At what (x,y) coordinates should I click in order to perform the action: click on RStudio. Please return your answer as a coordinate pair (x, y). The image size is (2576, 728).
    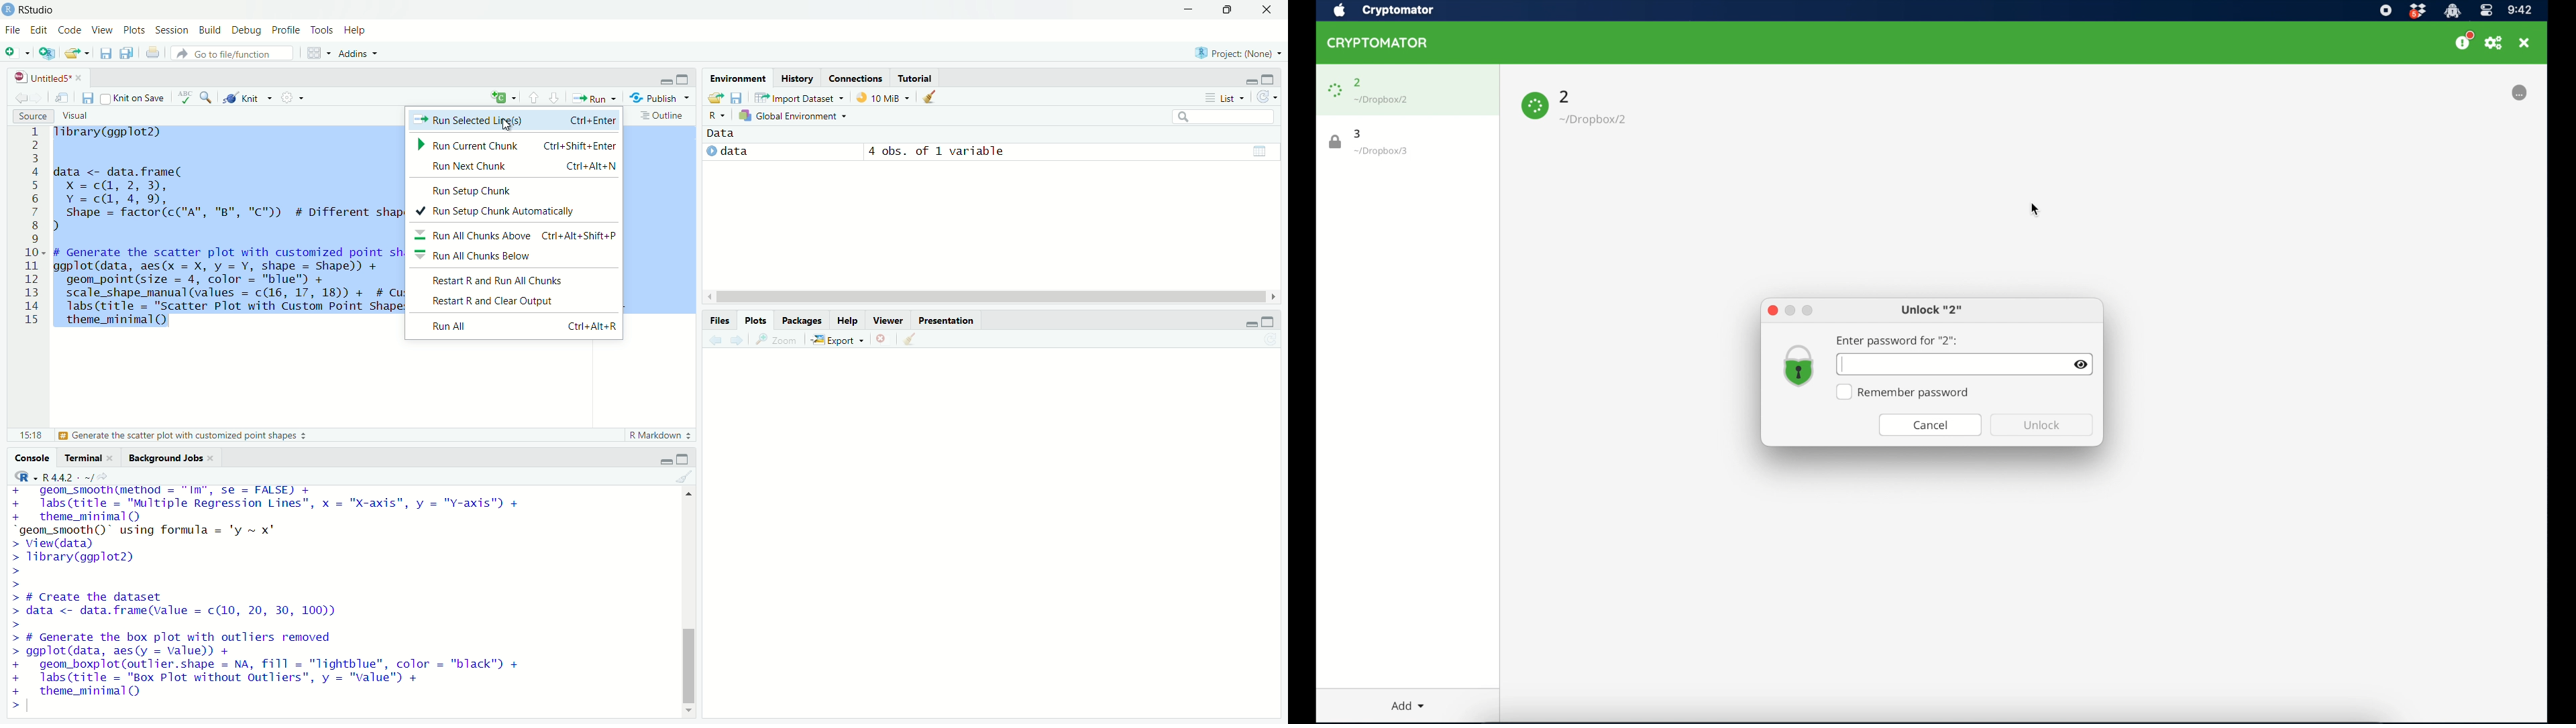
    Looking at the image, I should click on (30, 9).